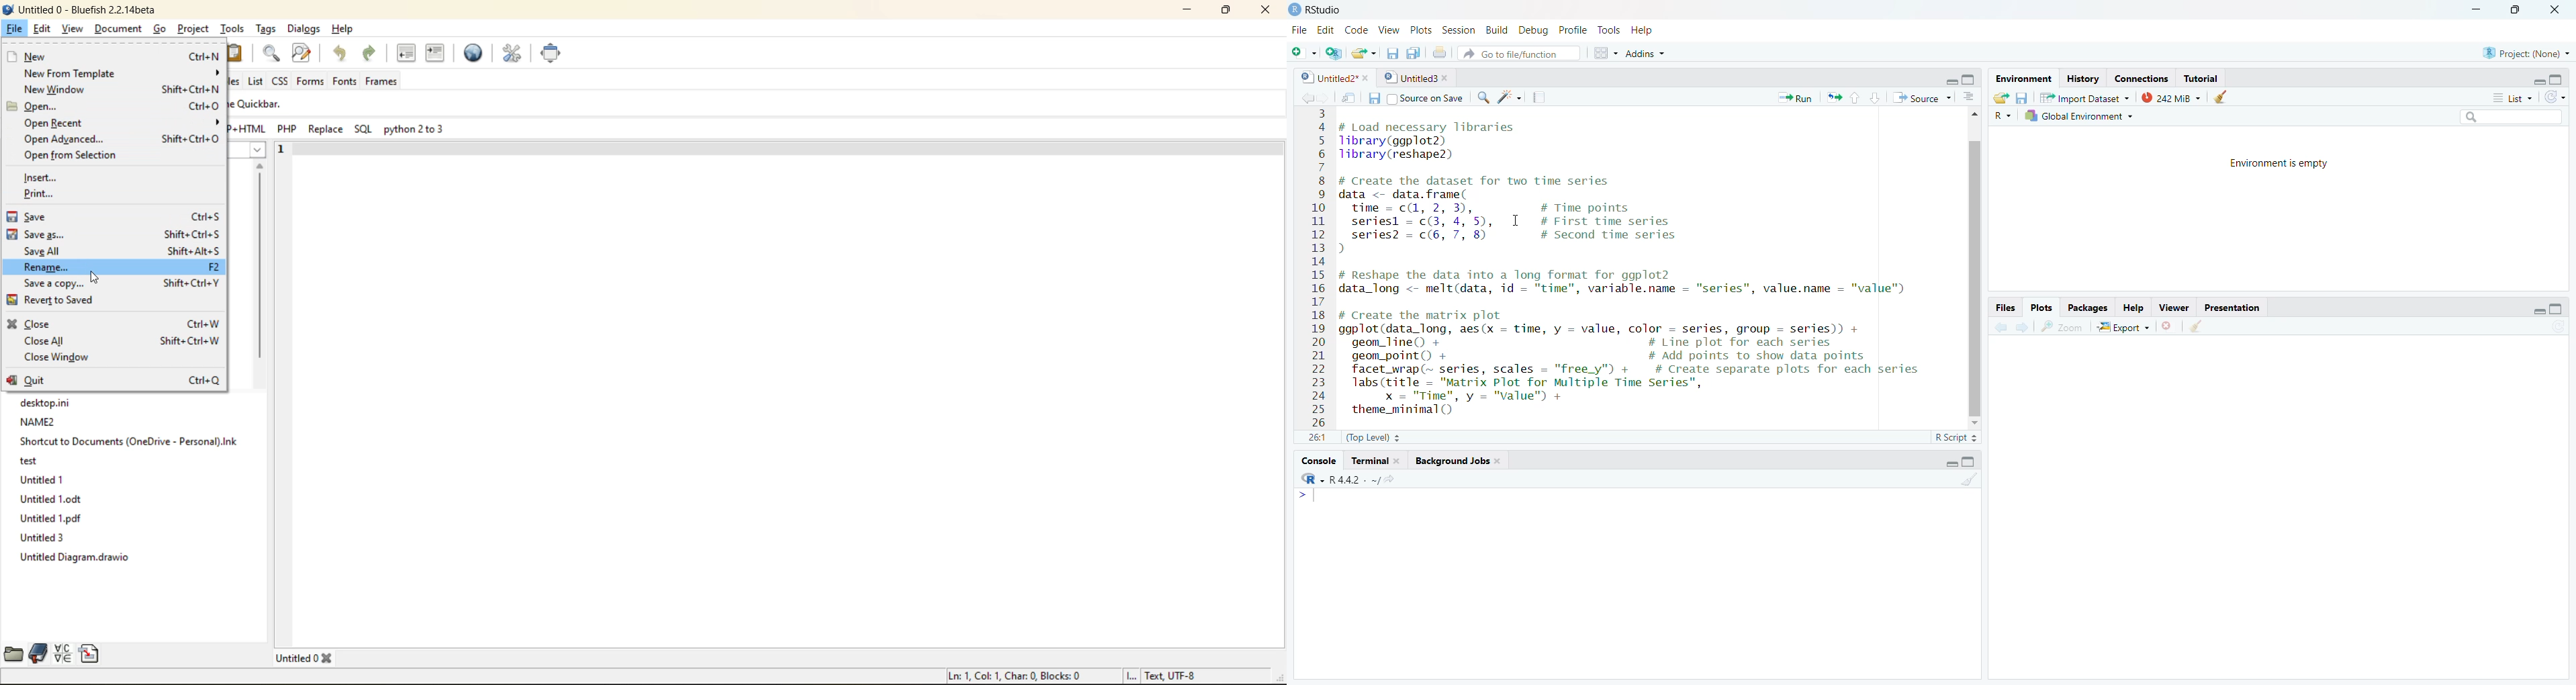 Image resolution: width=2576 pixels, height=700 pixels. Describe the element at coordinates (1949, 465) in the screenshot. I see `minimize` at that location.